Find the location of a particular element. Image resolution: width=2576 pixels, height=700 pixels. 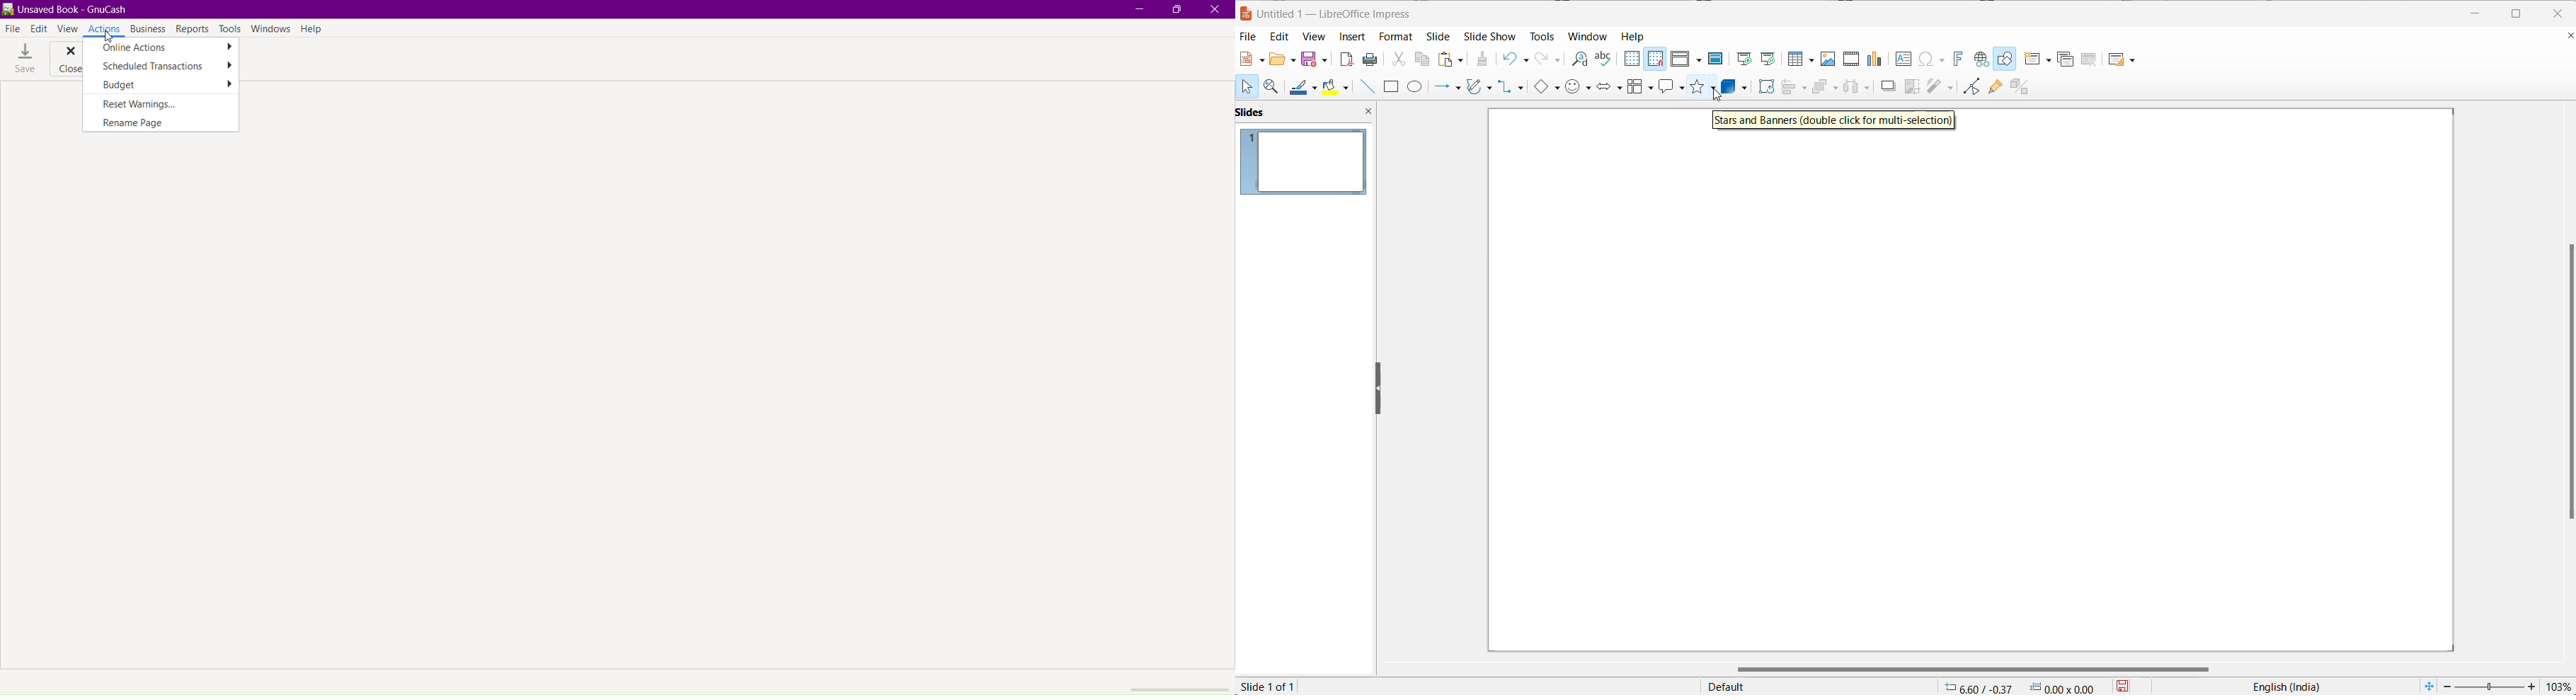

redo is located at coordinates (1549, 59).